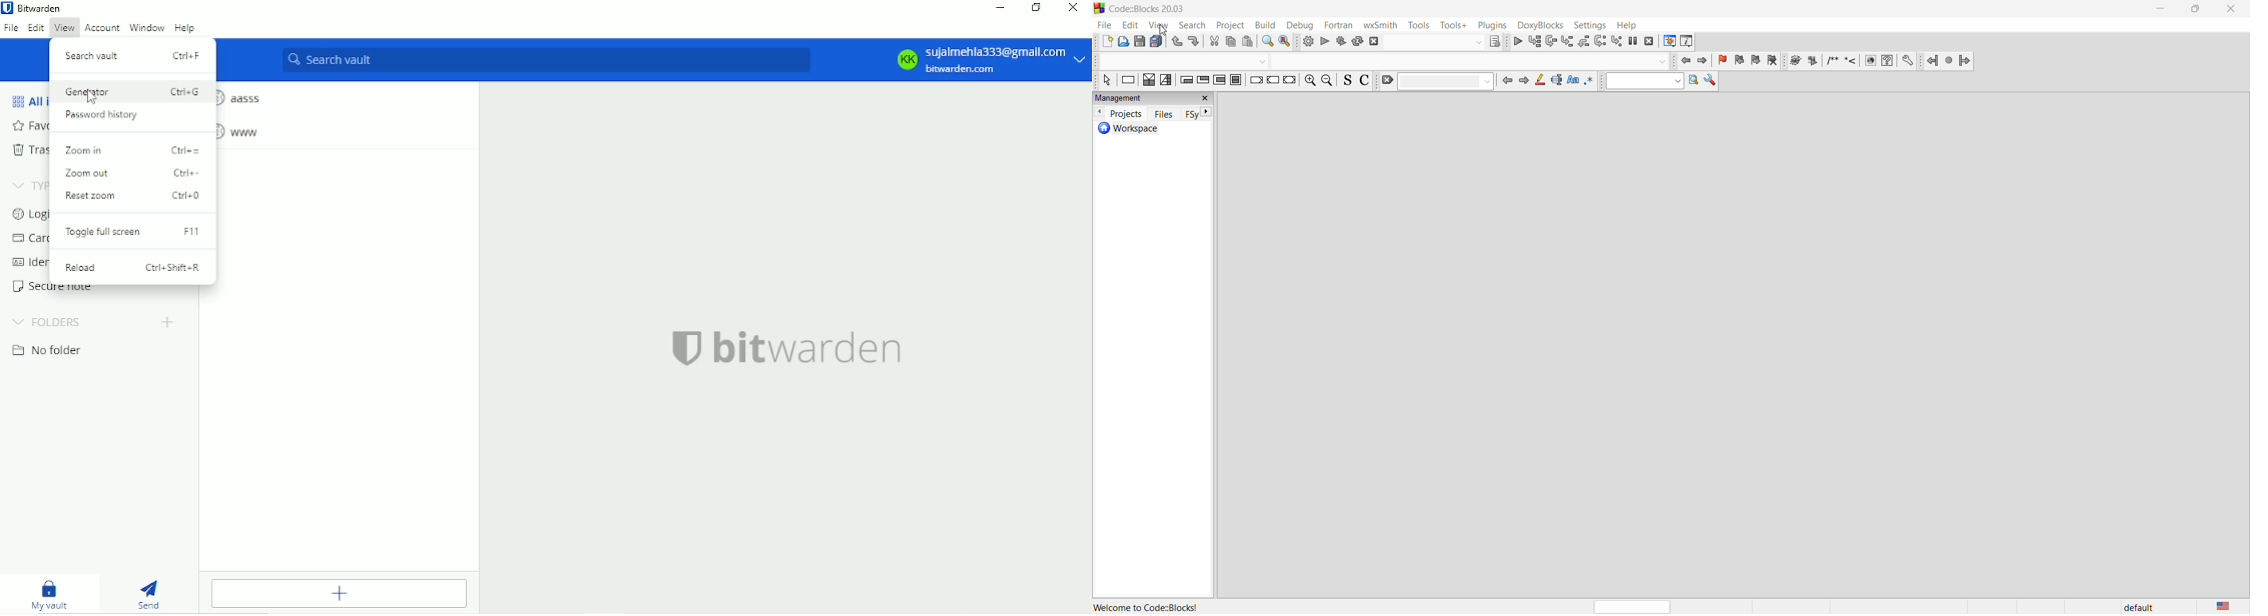 Image resolution: width=2268 pixels, height=616 pixels. I want to click on bitwarden, so click(786, 346).